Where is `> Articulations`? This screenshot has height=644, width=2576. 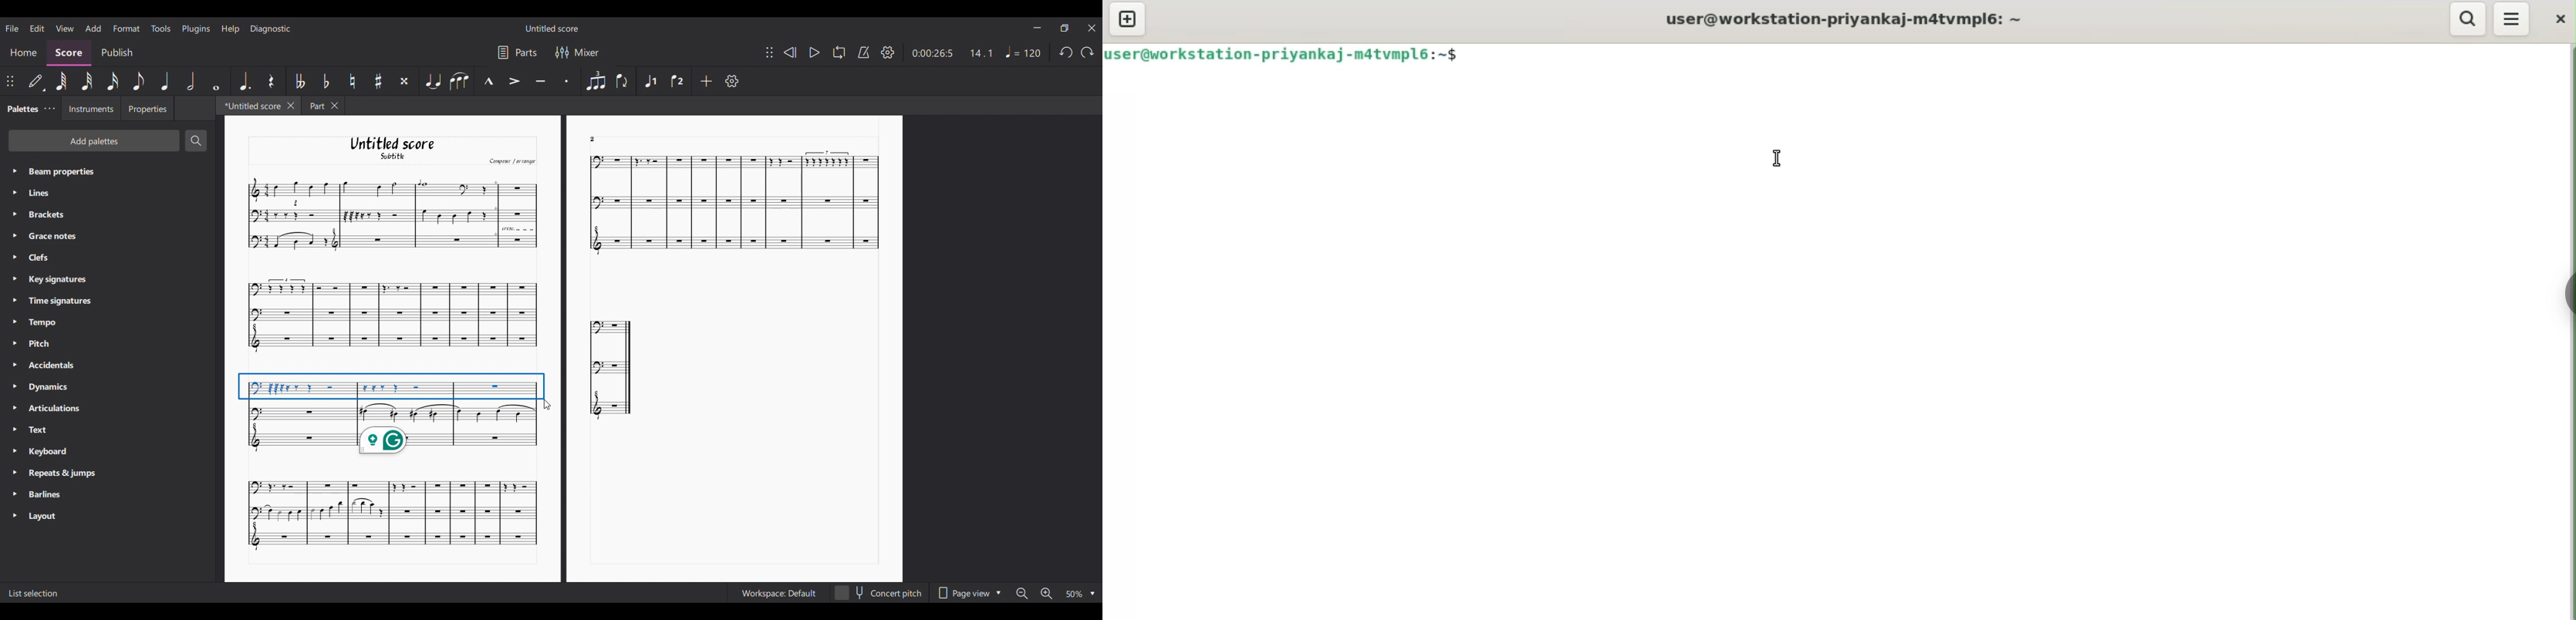 > Articulations is located at coordinates (49, 411).